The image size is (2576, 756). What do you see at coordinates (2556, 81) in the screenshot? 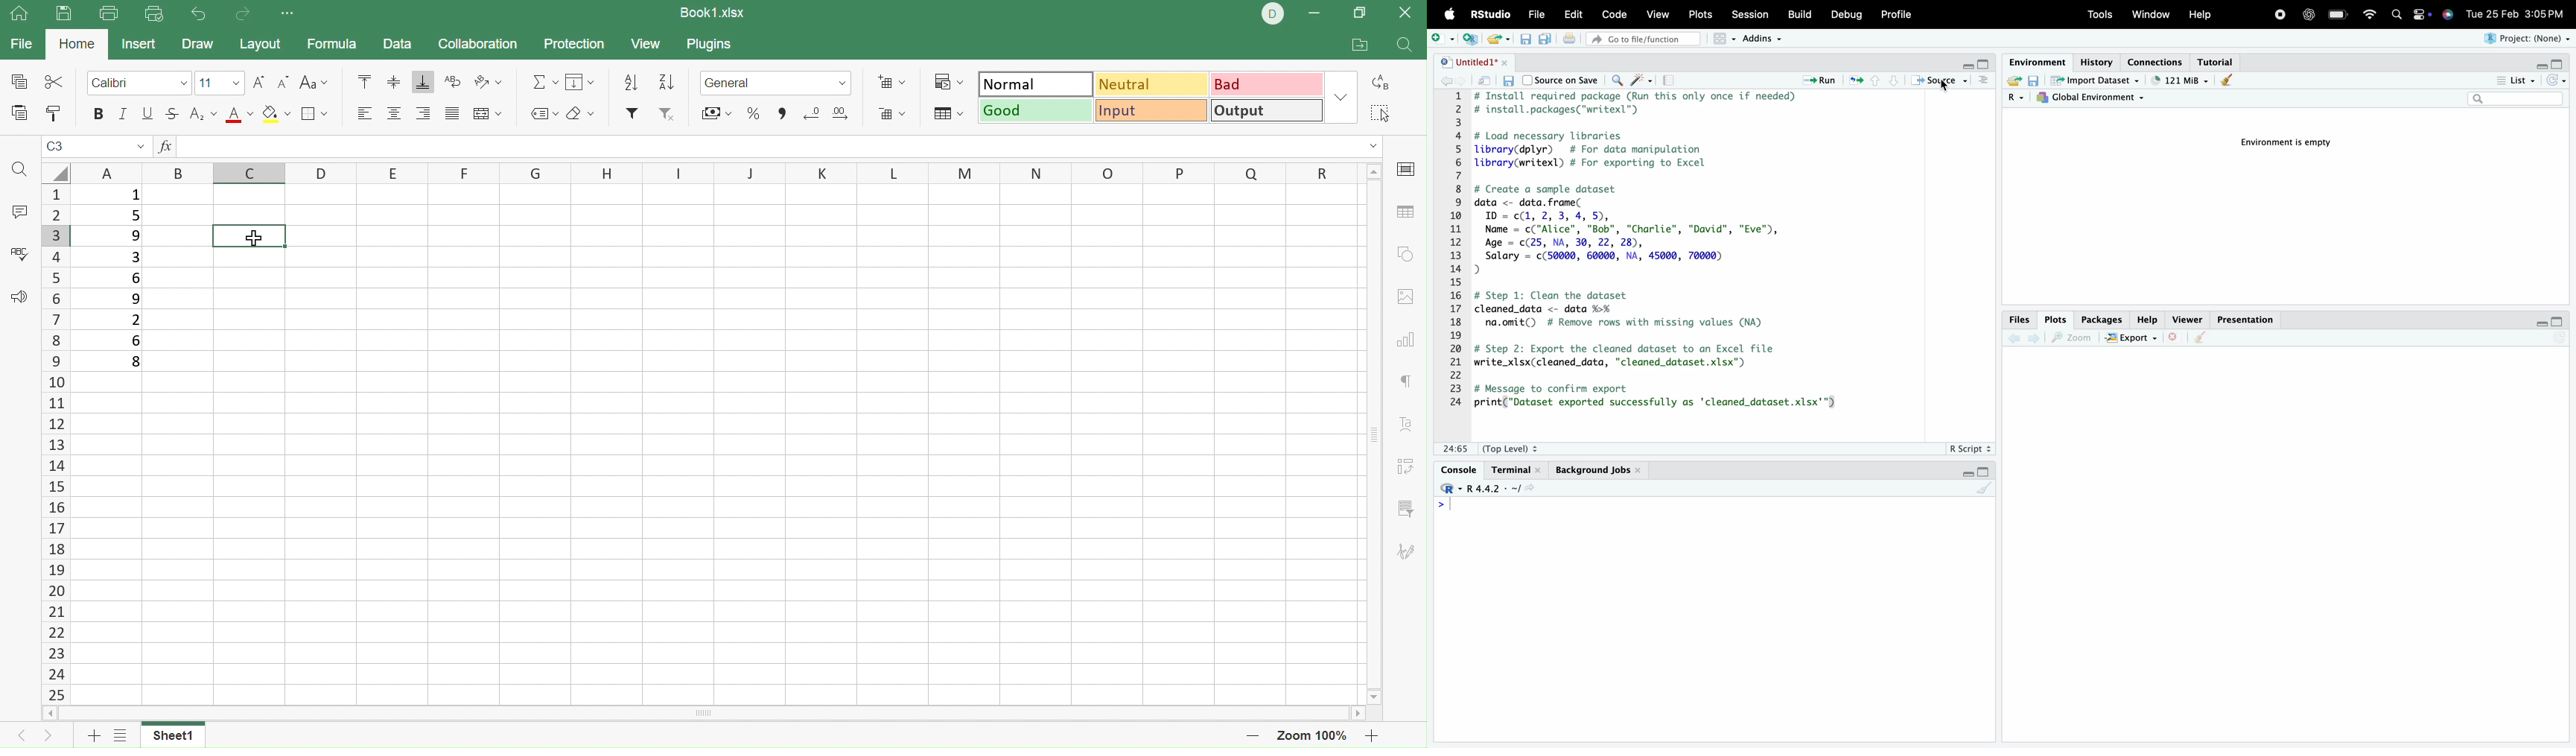
I see `Refresh the list of objects in the environment` at bounding box center [2556, 81].